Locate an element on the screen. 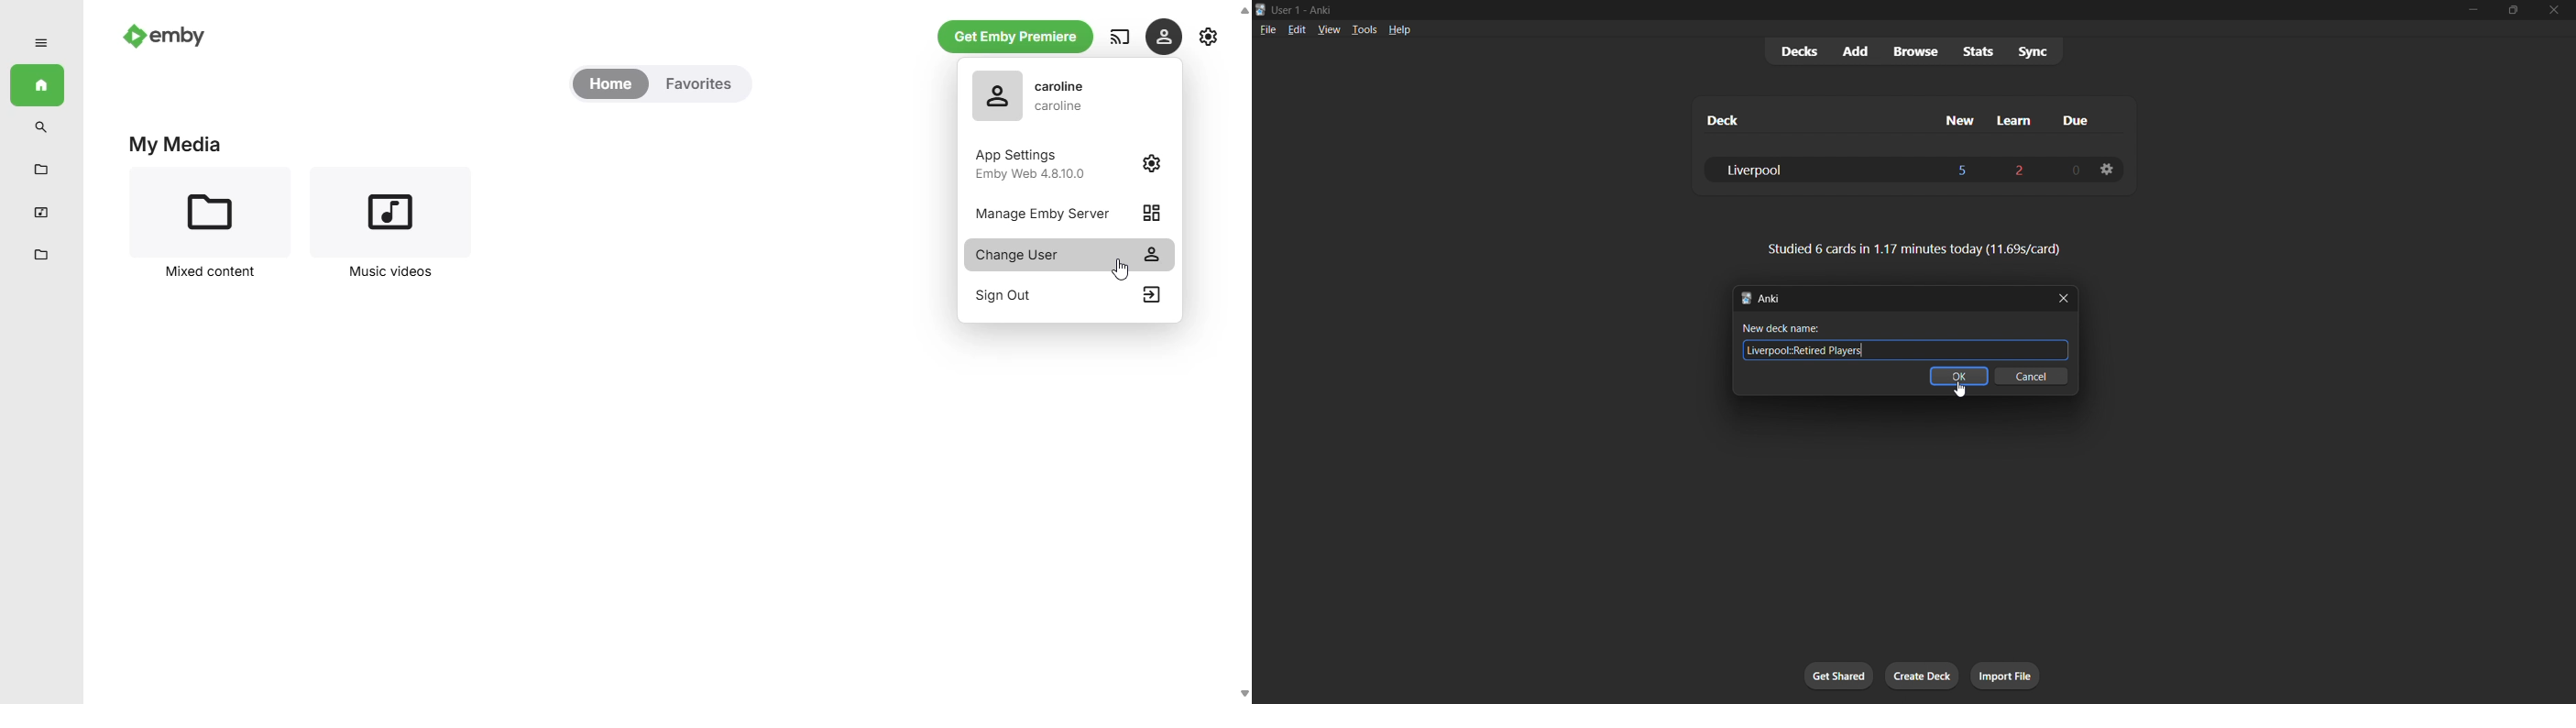 This screenshot has width=2576, height=728. new tab title is located at coordinates (1888, 299).